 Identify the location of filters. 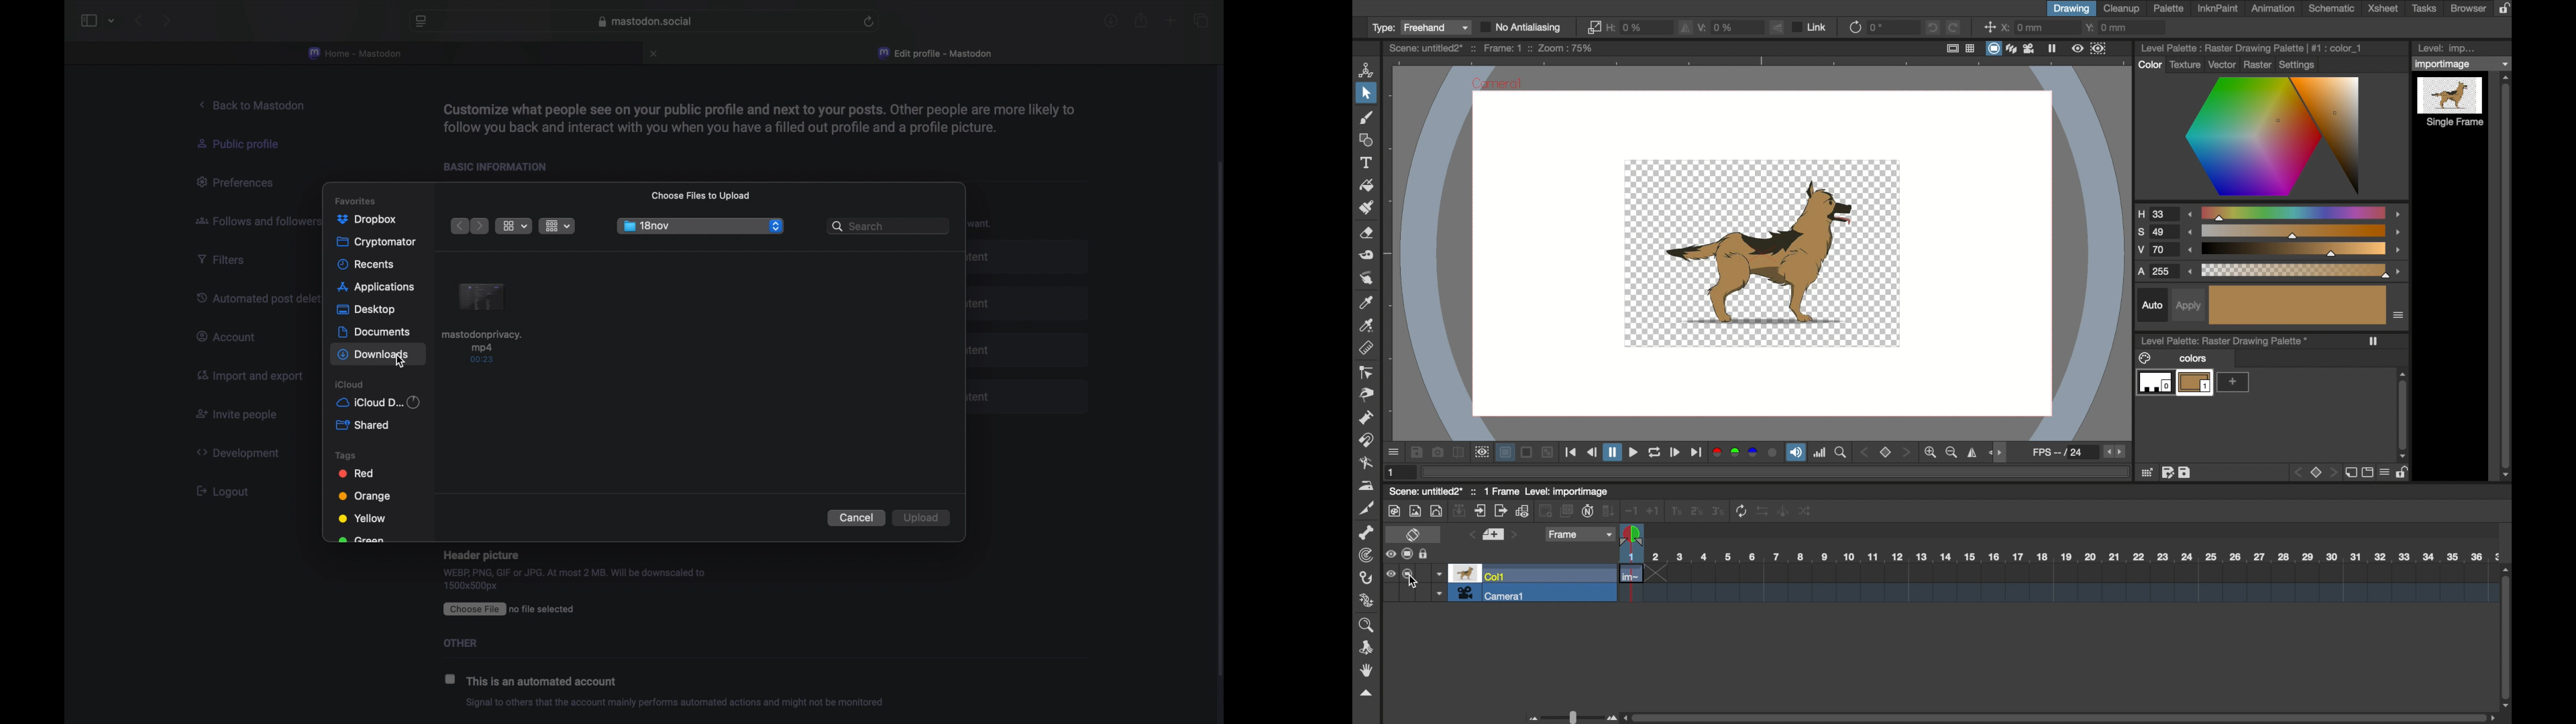
(227, 259).